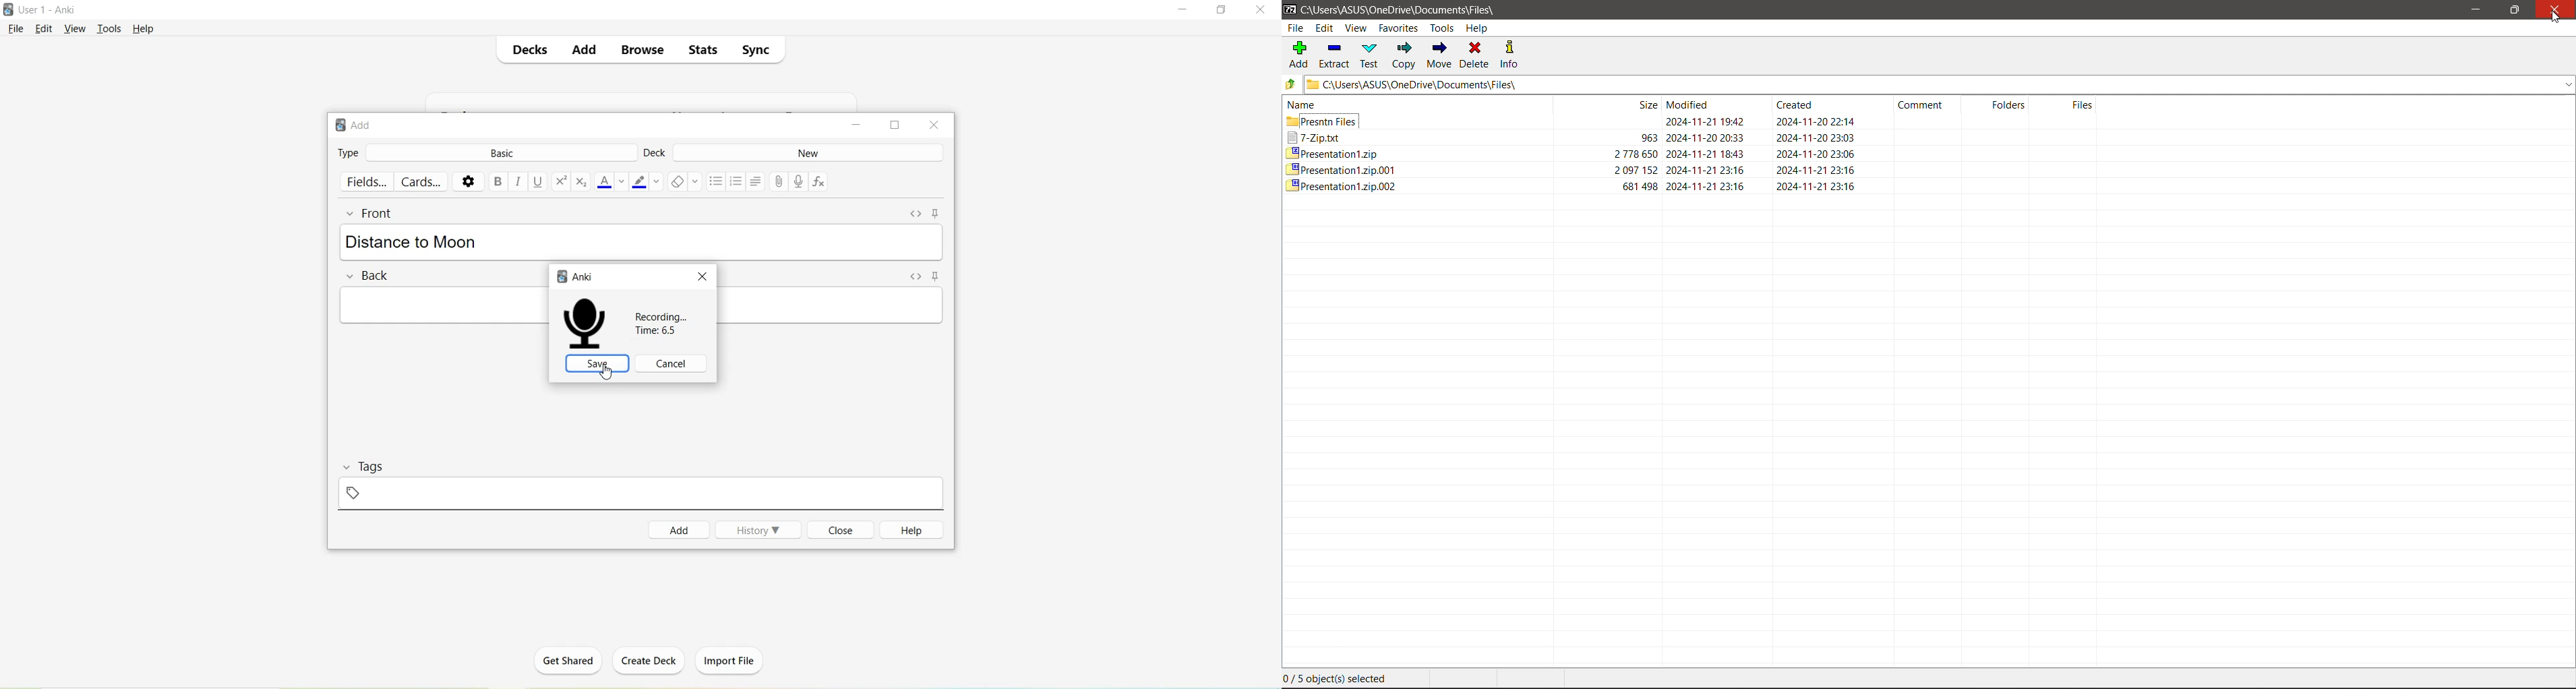  Describe the element at coordinates (908, 530) in the screenshot. I see `Help` at that location.